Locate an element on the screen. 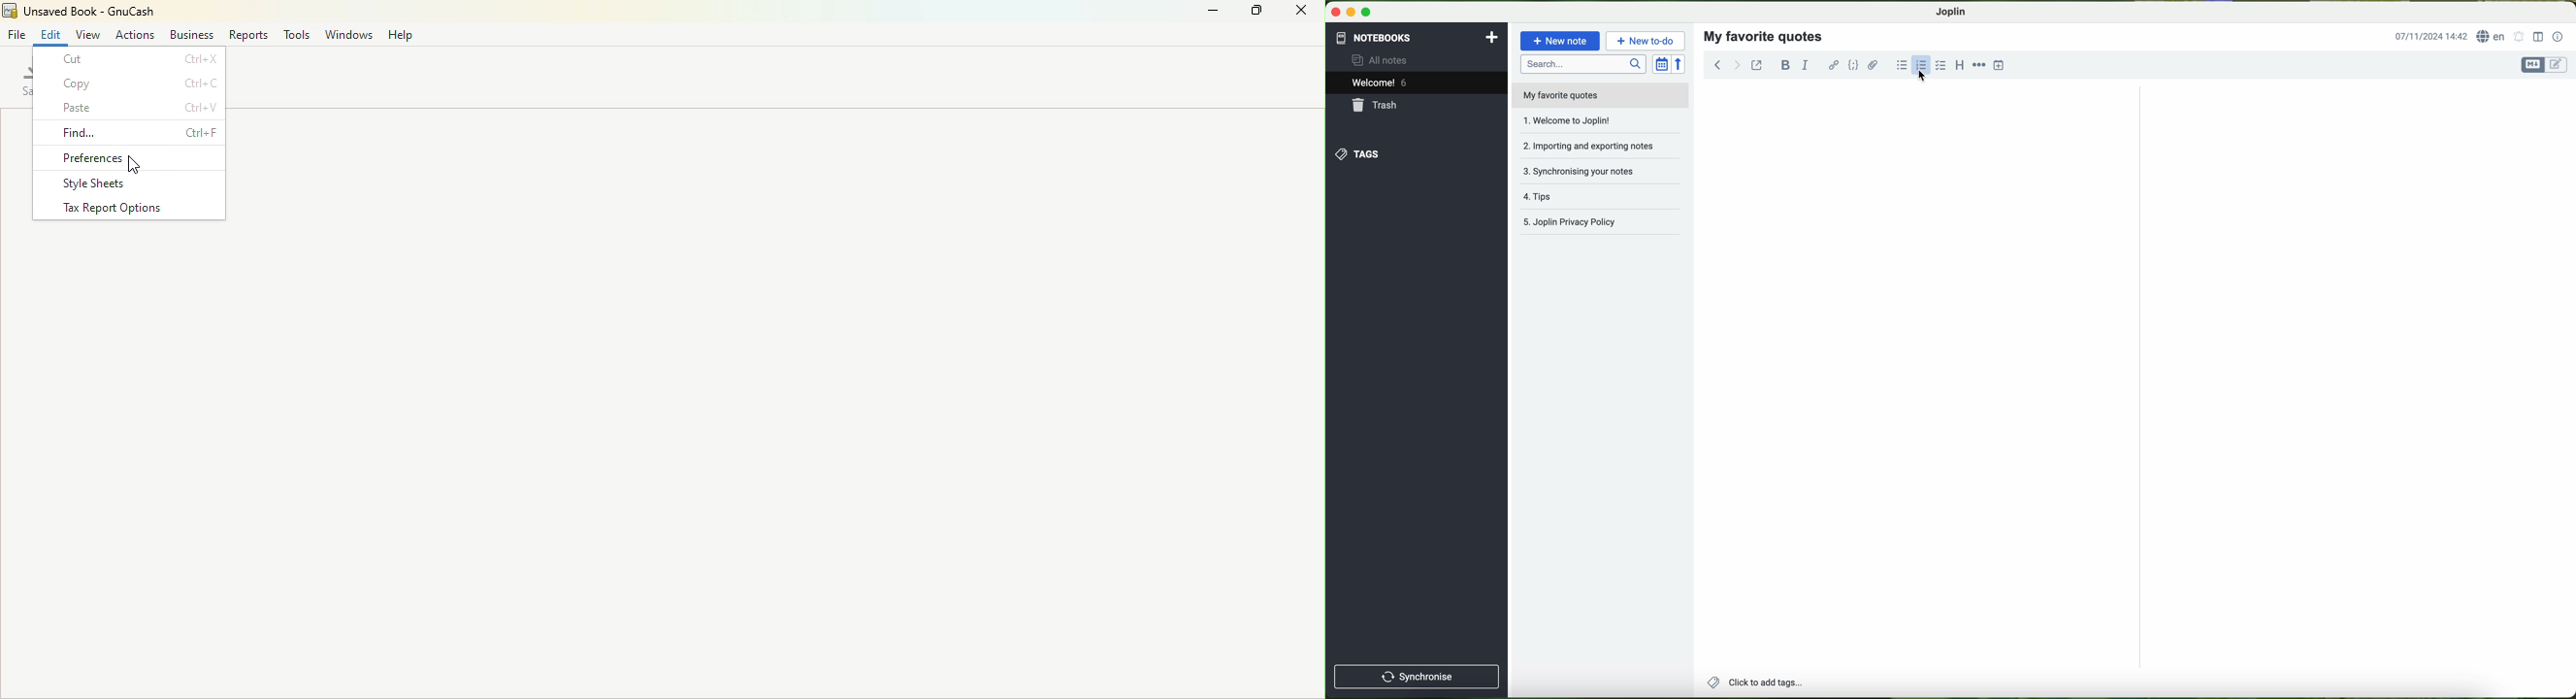  attach files is located at coordinates (1874, 67).